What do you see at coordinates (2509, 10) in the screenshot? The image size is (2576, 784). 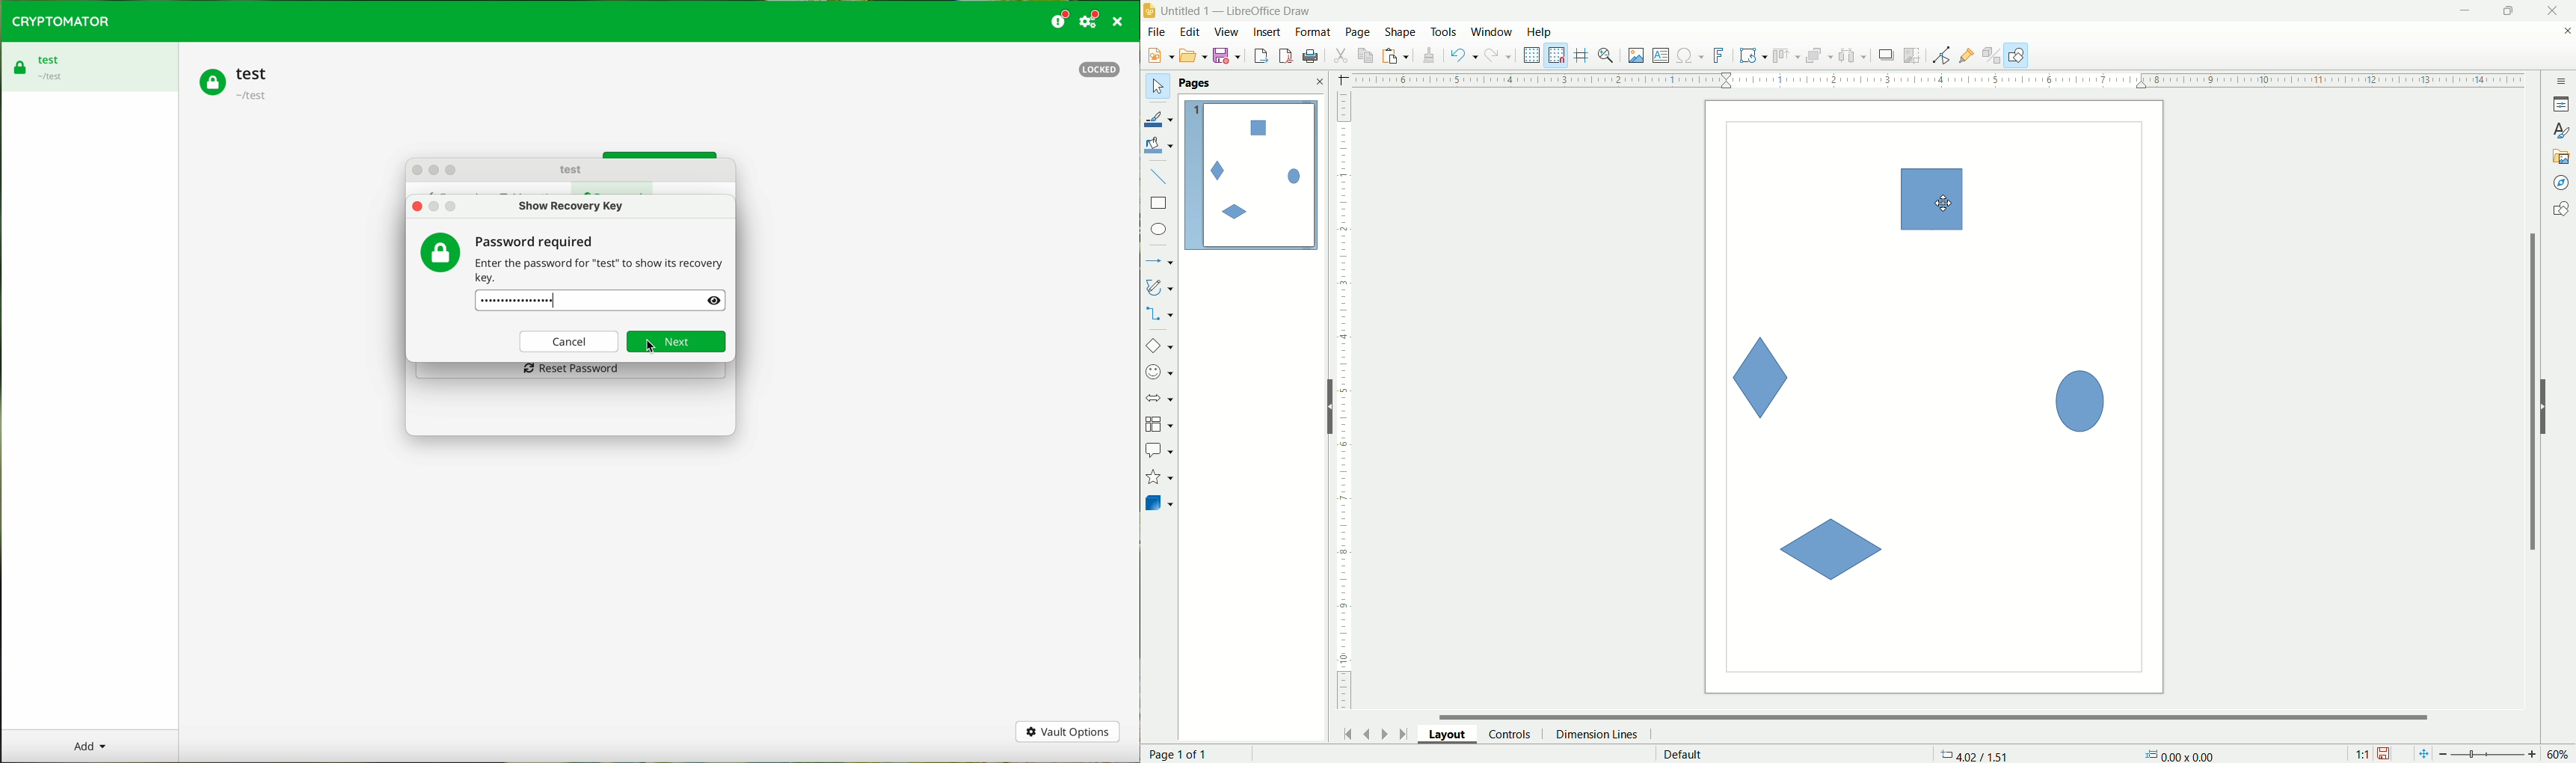 I see `maximize` at bounding box center [2509, 10].